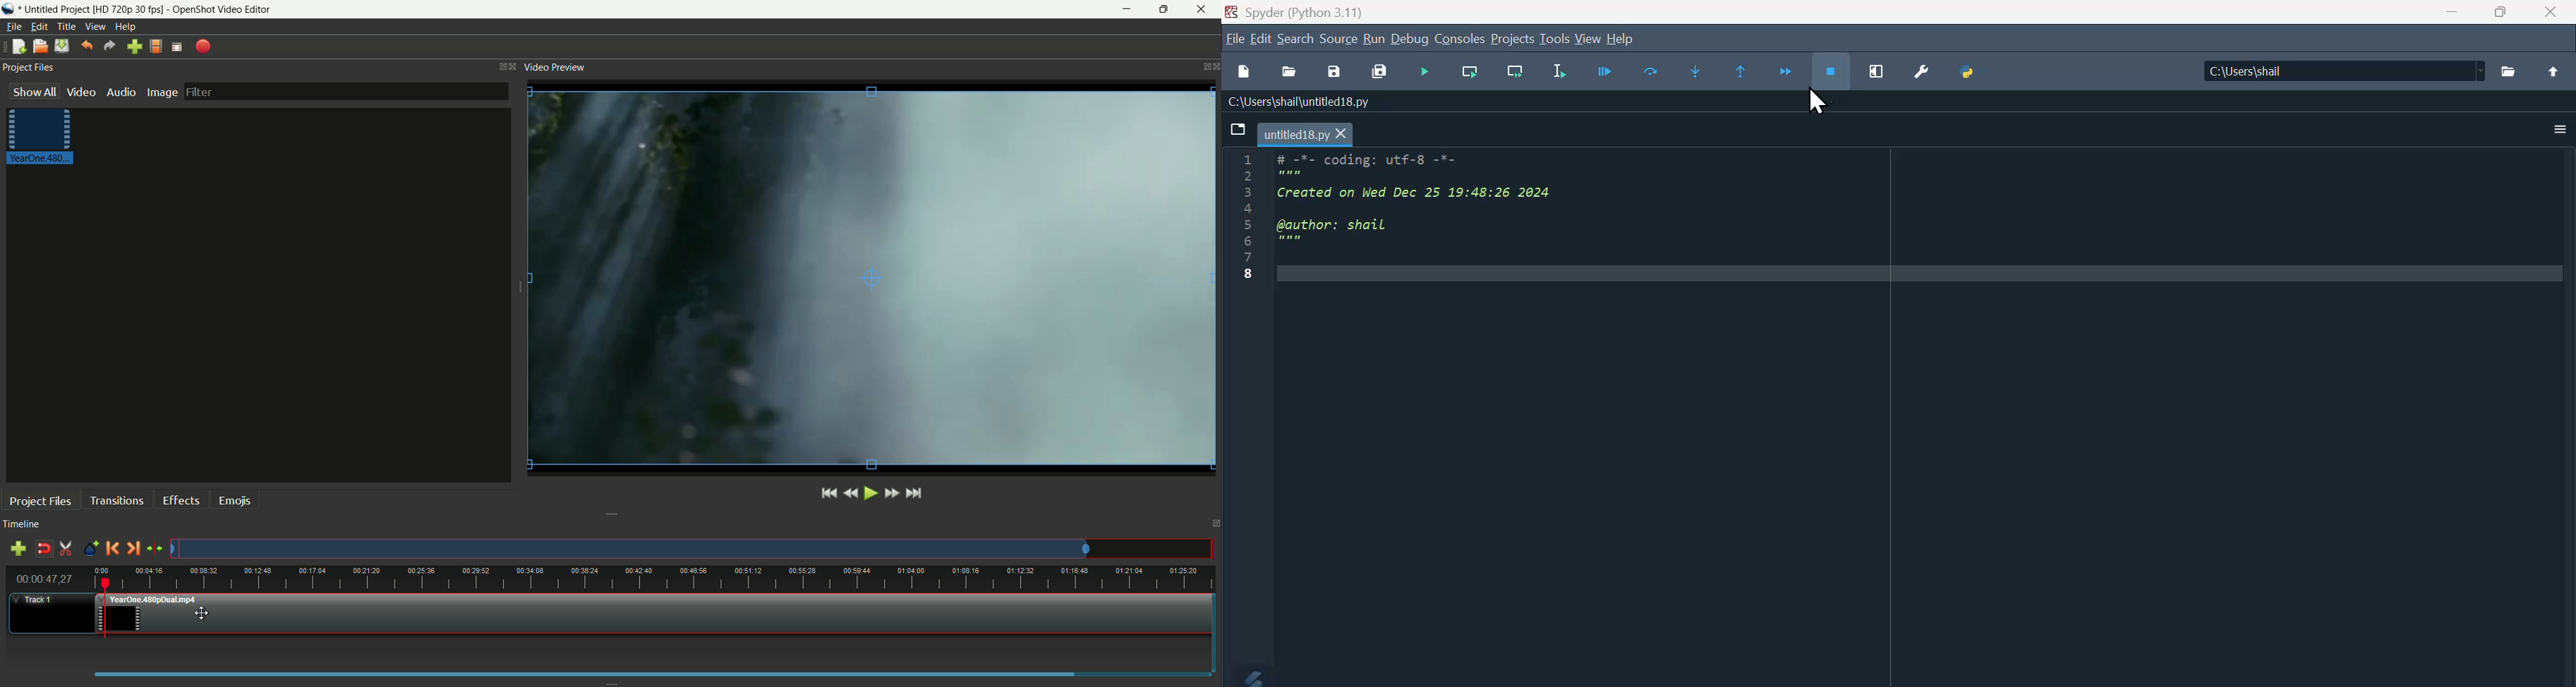  What do you see at coordinates (2549, 13) in the screenshot?
I see `Close` at bounding box center [2549, 13].